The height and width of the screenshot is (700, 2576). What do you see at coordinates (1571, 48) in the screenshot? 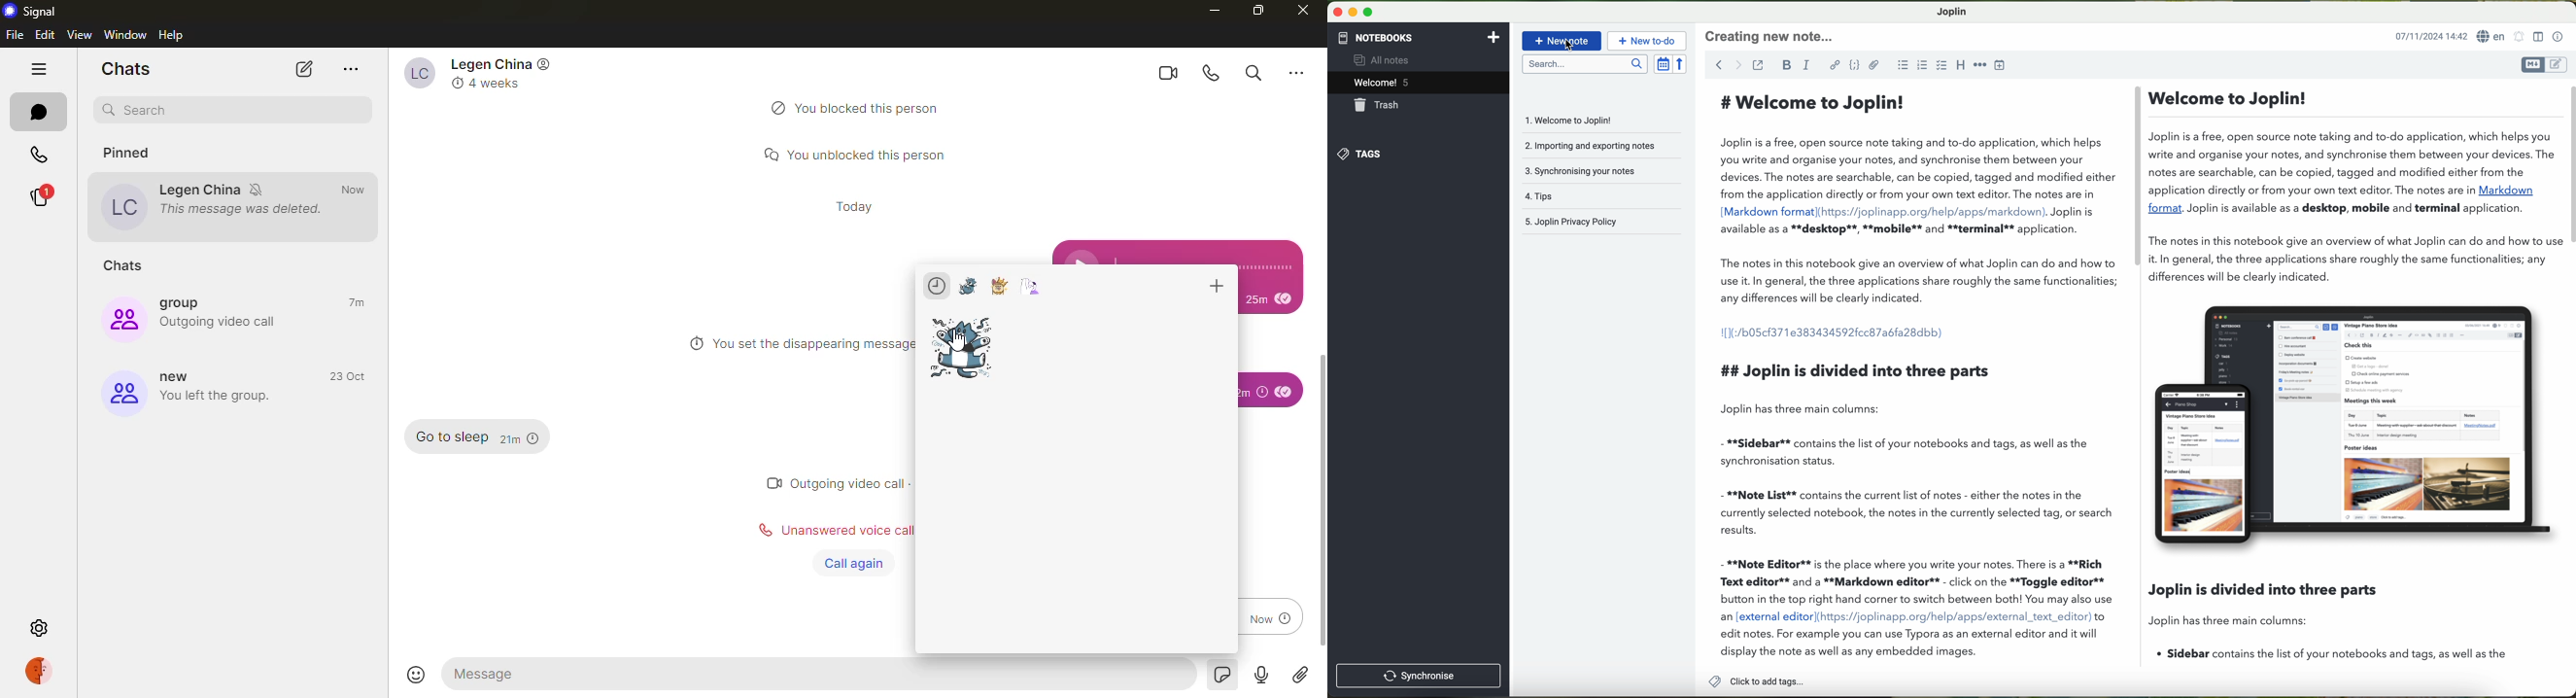
I see `cursor` at bounding box center [1571, 48].